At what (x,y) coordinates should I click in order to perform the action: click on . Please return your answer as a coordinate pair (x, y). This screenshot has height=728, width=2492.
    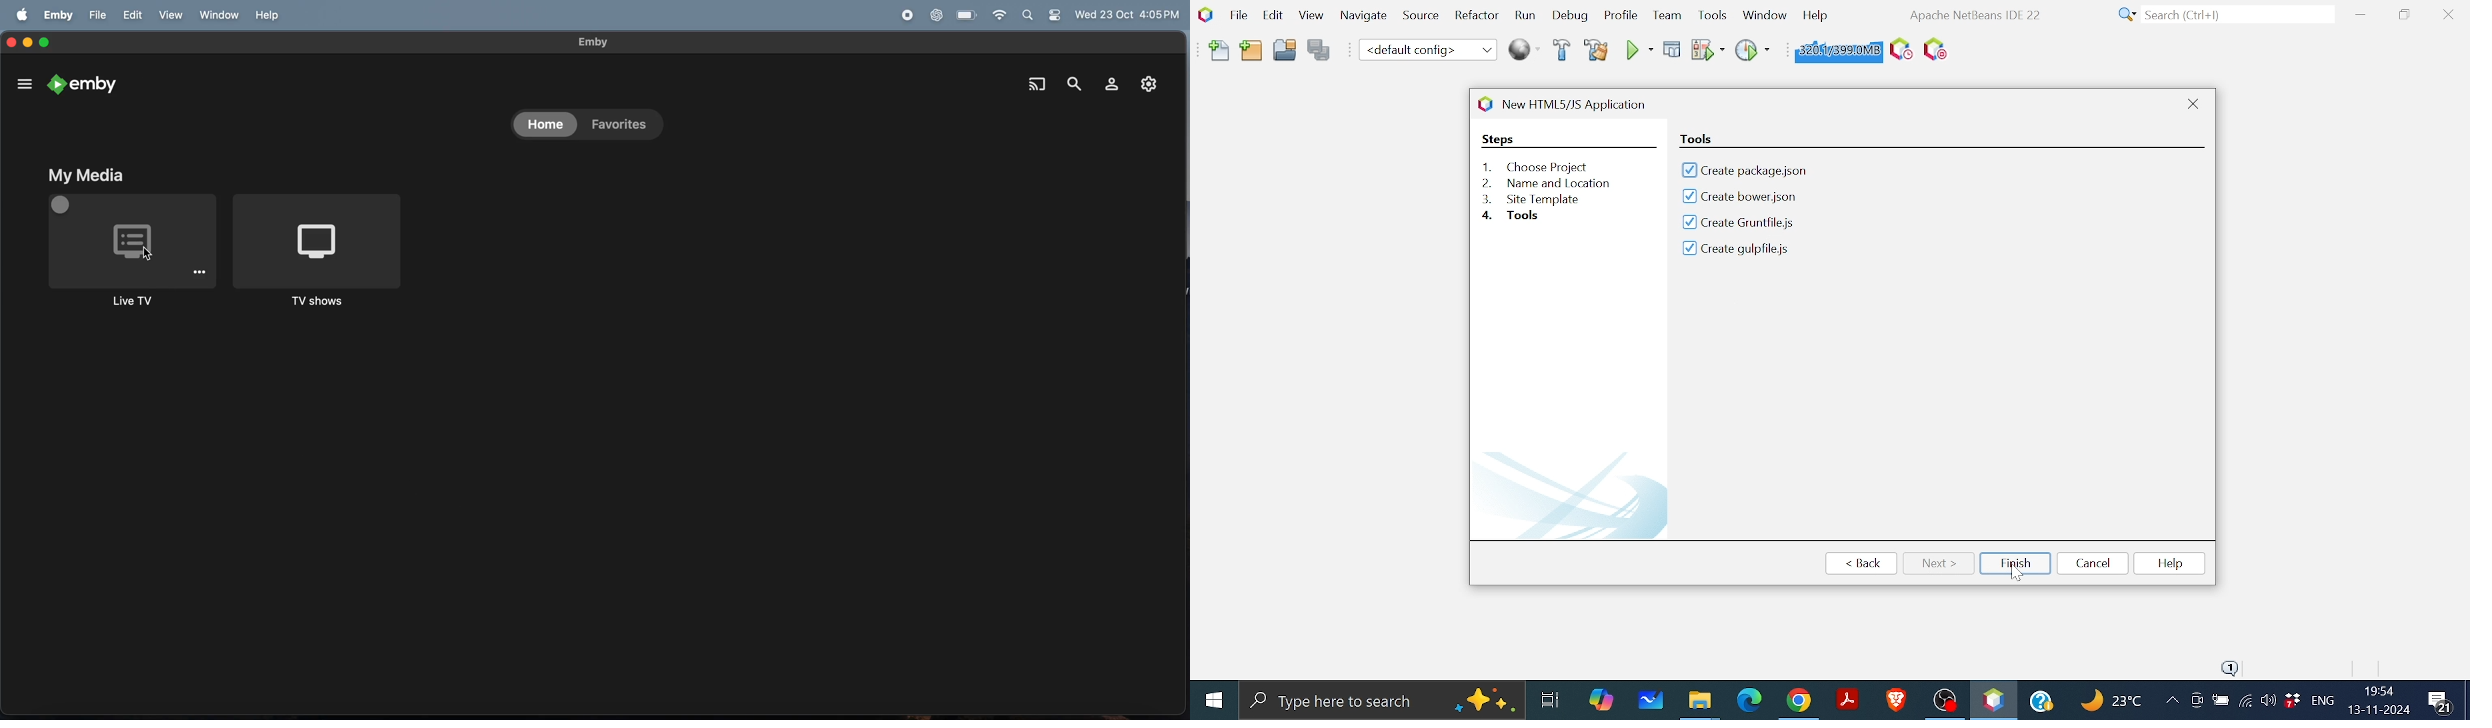
    Looking at the image, I should click on (1764, 13).